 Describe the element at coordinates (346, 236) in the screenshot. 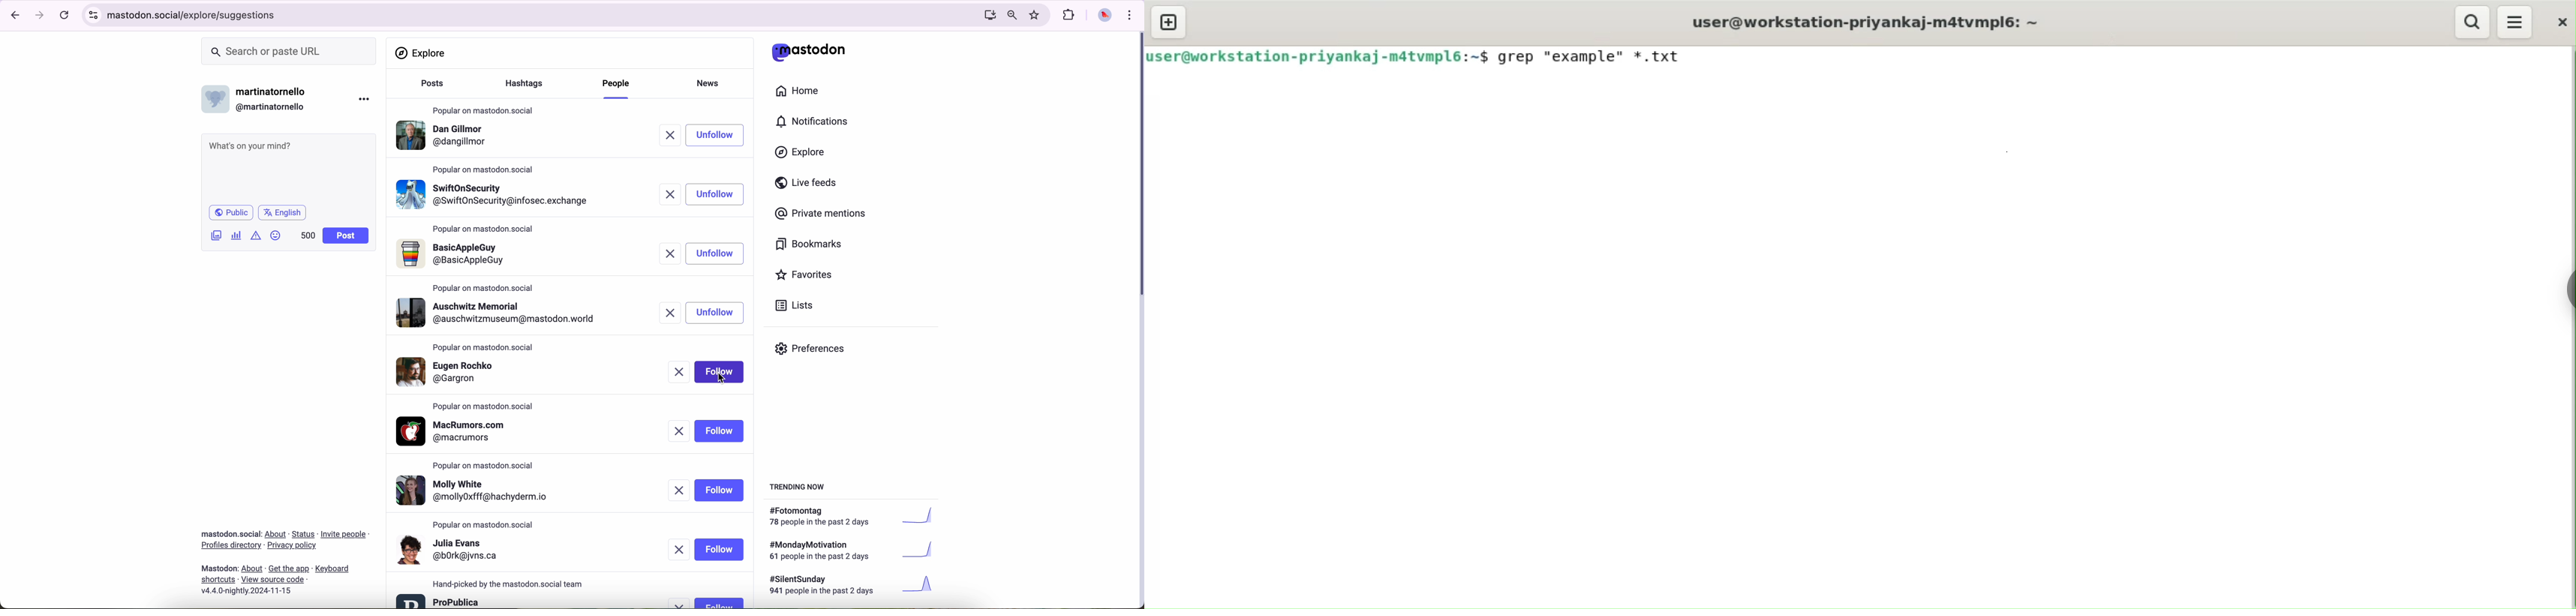

I see `post button` at that location.